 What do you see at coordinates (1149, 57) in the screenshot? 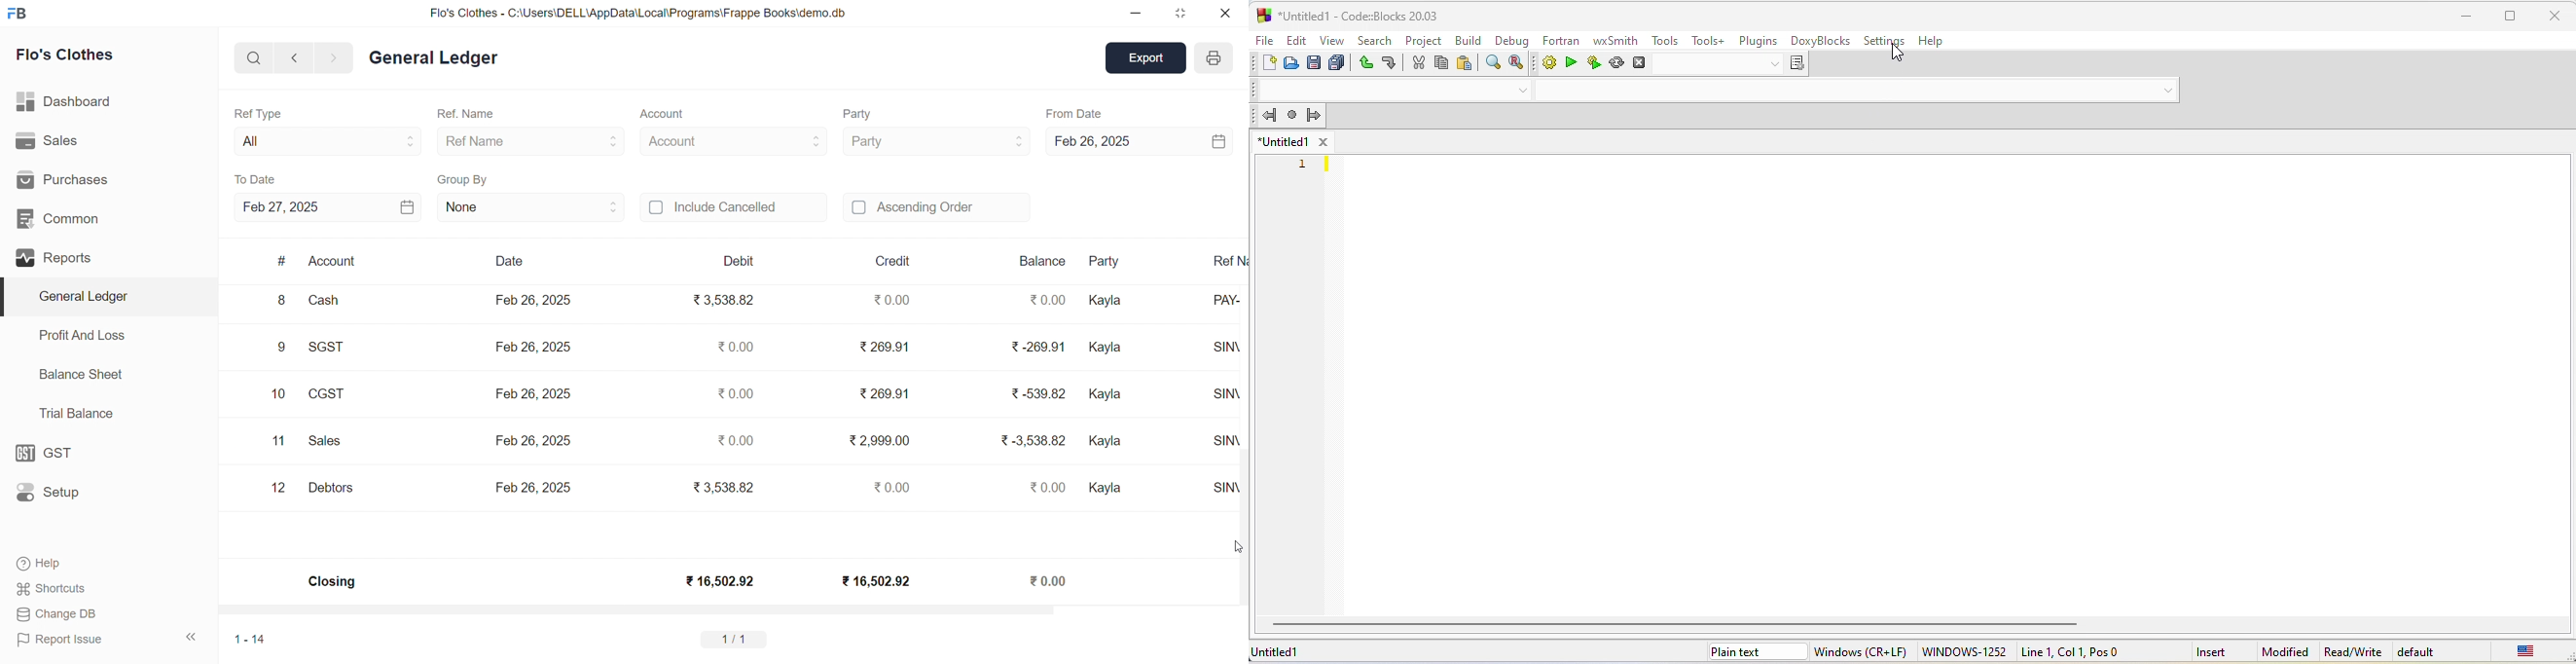
I see `Export` at bounding box center [1149, 57].